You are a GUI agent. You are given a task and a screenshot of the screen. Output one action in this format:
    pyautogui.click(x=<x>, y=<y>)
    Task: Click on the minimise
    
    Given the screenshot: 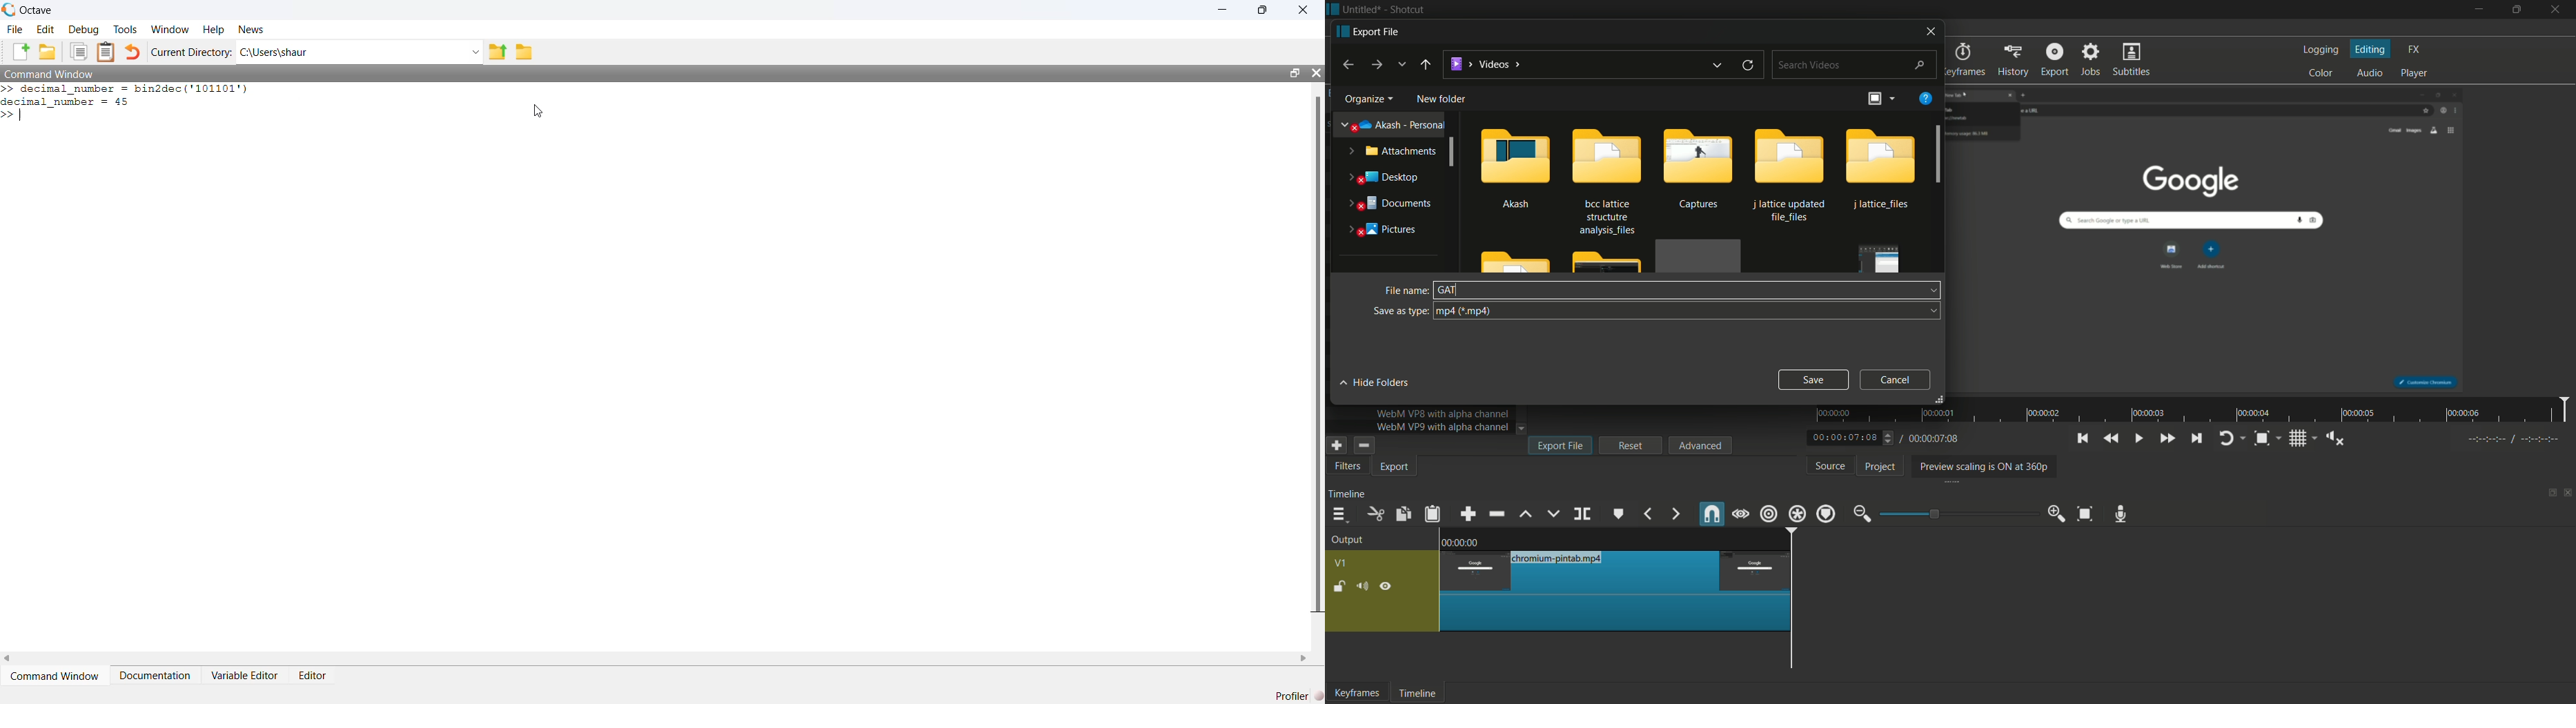 What is the action you would take?
    pyautogui.click(x=1223, y=9)
    